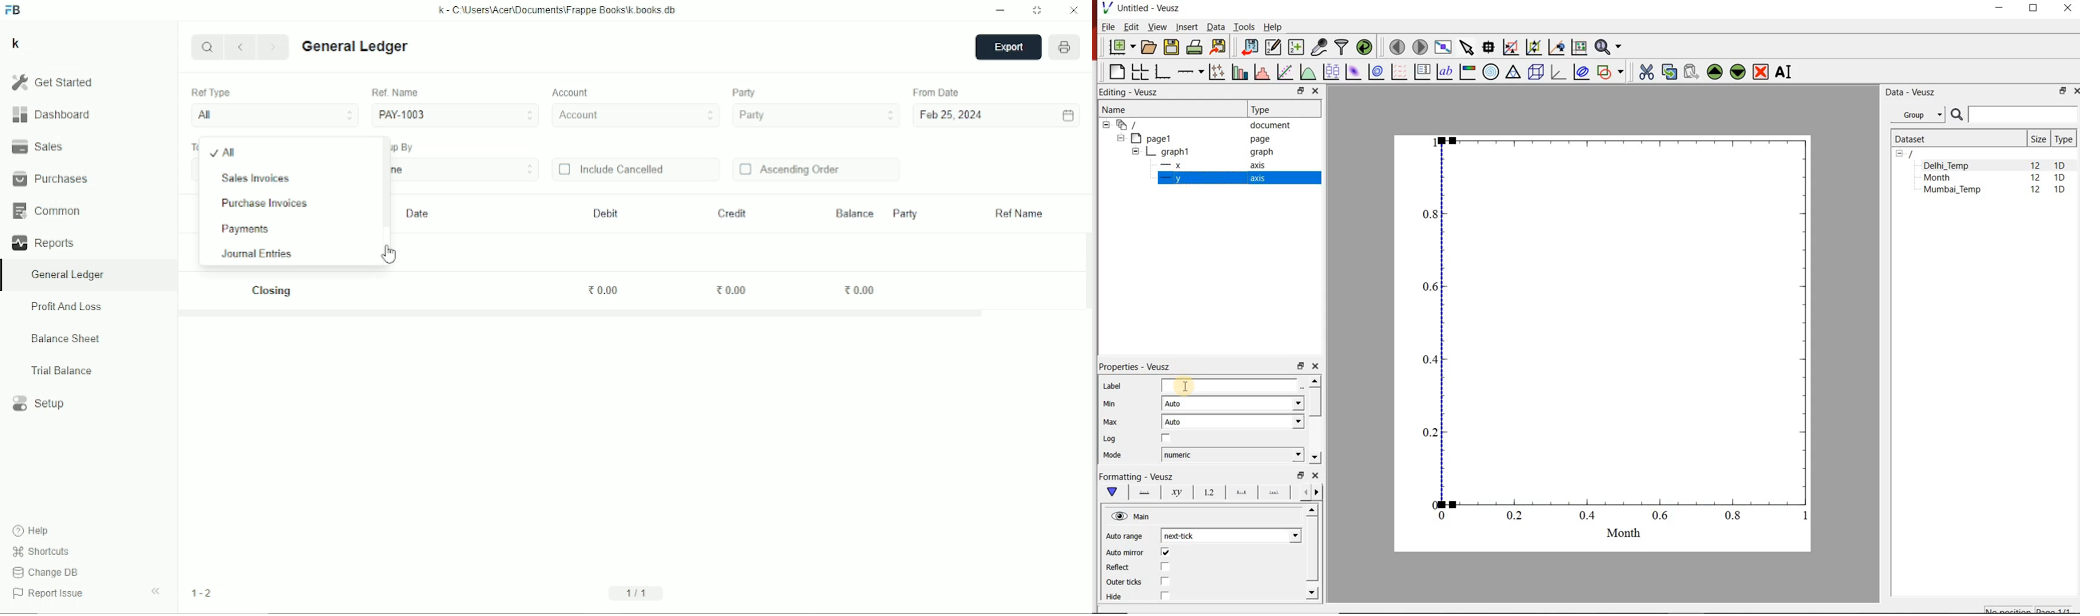  I want to click on All, so click(274, 116).